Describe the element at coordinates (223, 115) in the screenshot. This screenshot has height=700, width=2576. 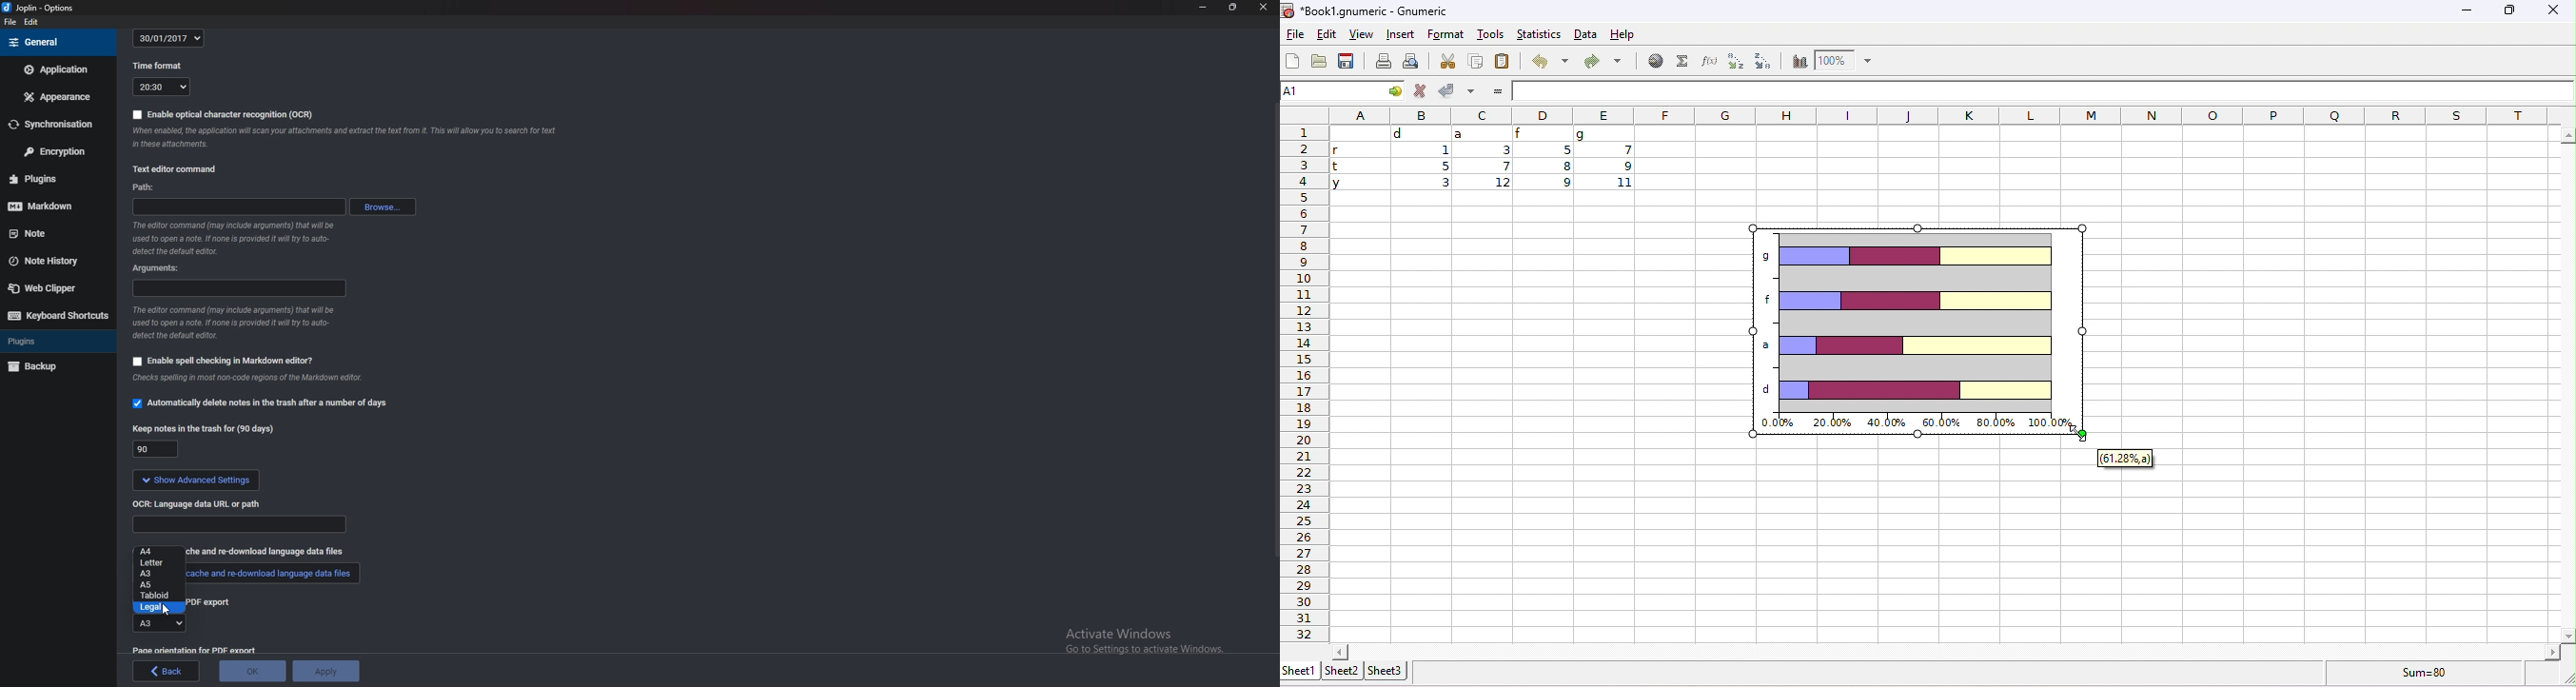
I see `Enable O C R` at that location.